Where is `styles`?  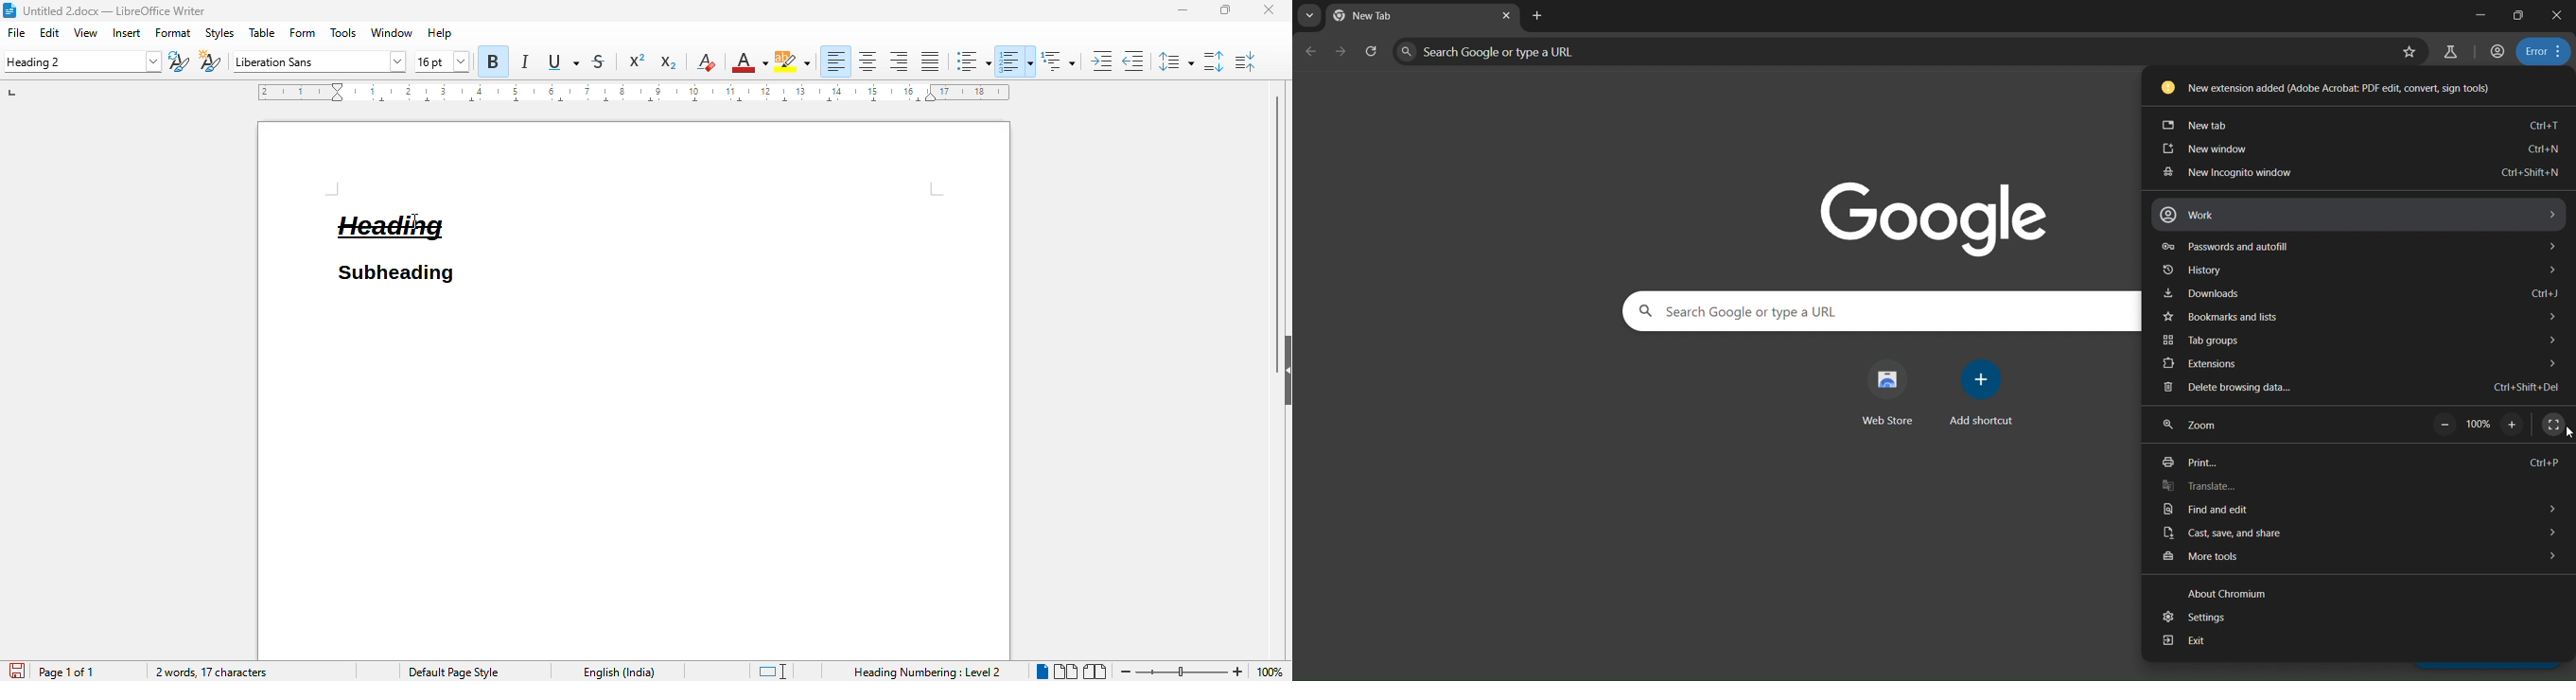
styles is located at coordinates (219, 34).